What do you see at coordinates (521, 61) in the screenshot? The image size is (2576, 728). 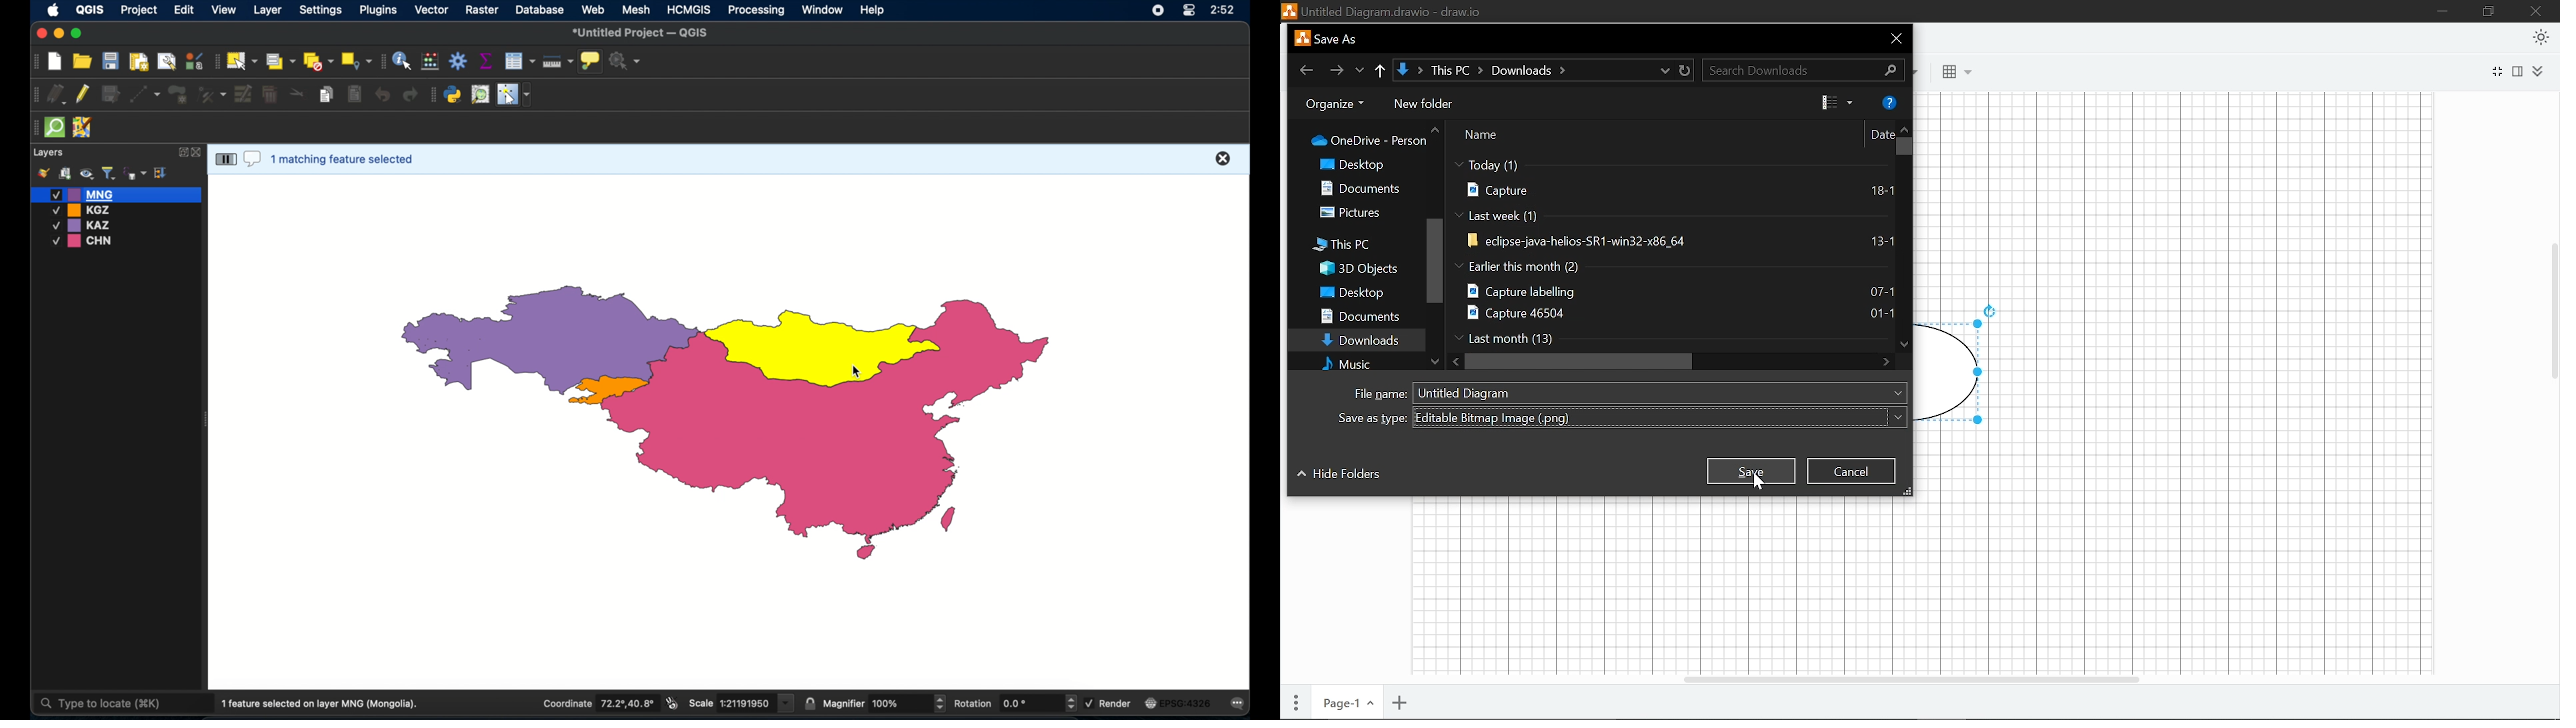 I see `open attribute table` at bounding box center [521, 61].